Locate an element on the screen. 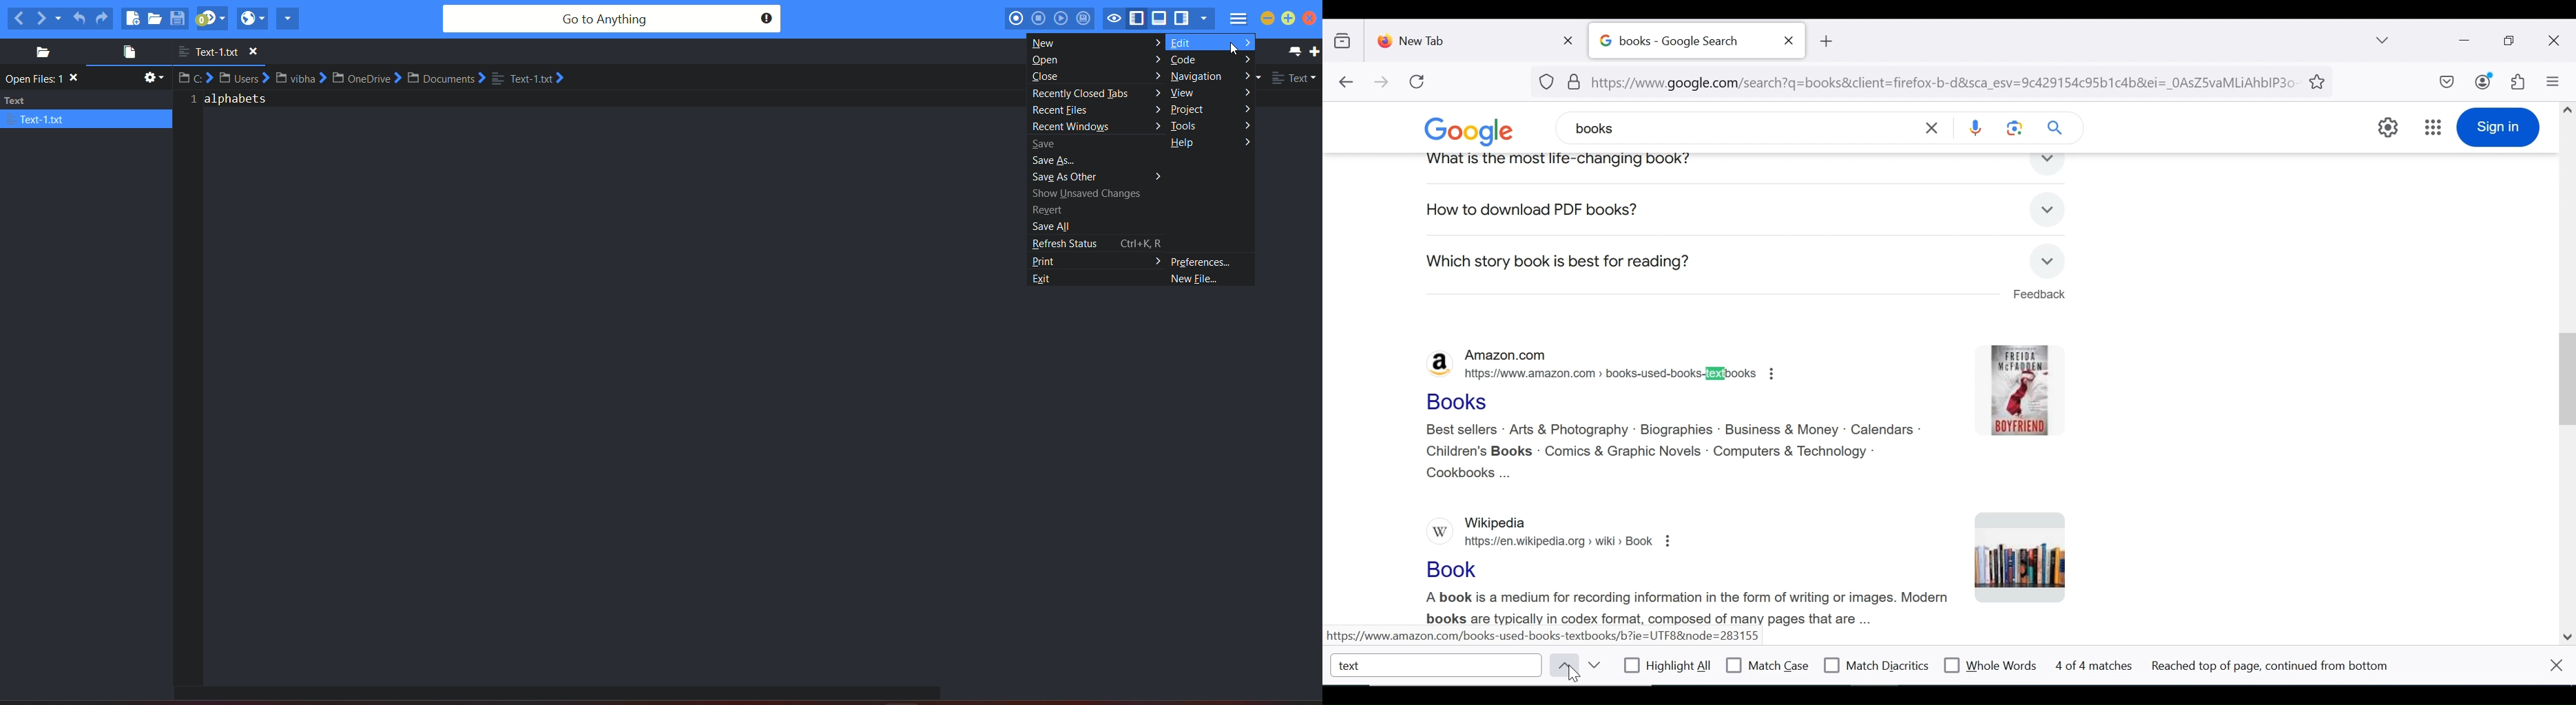 The height and width of the screenshot is (728, 2576). whole words is located at coordinates (1990, 664).